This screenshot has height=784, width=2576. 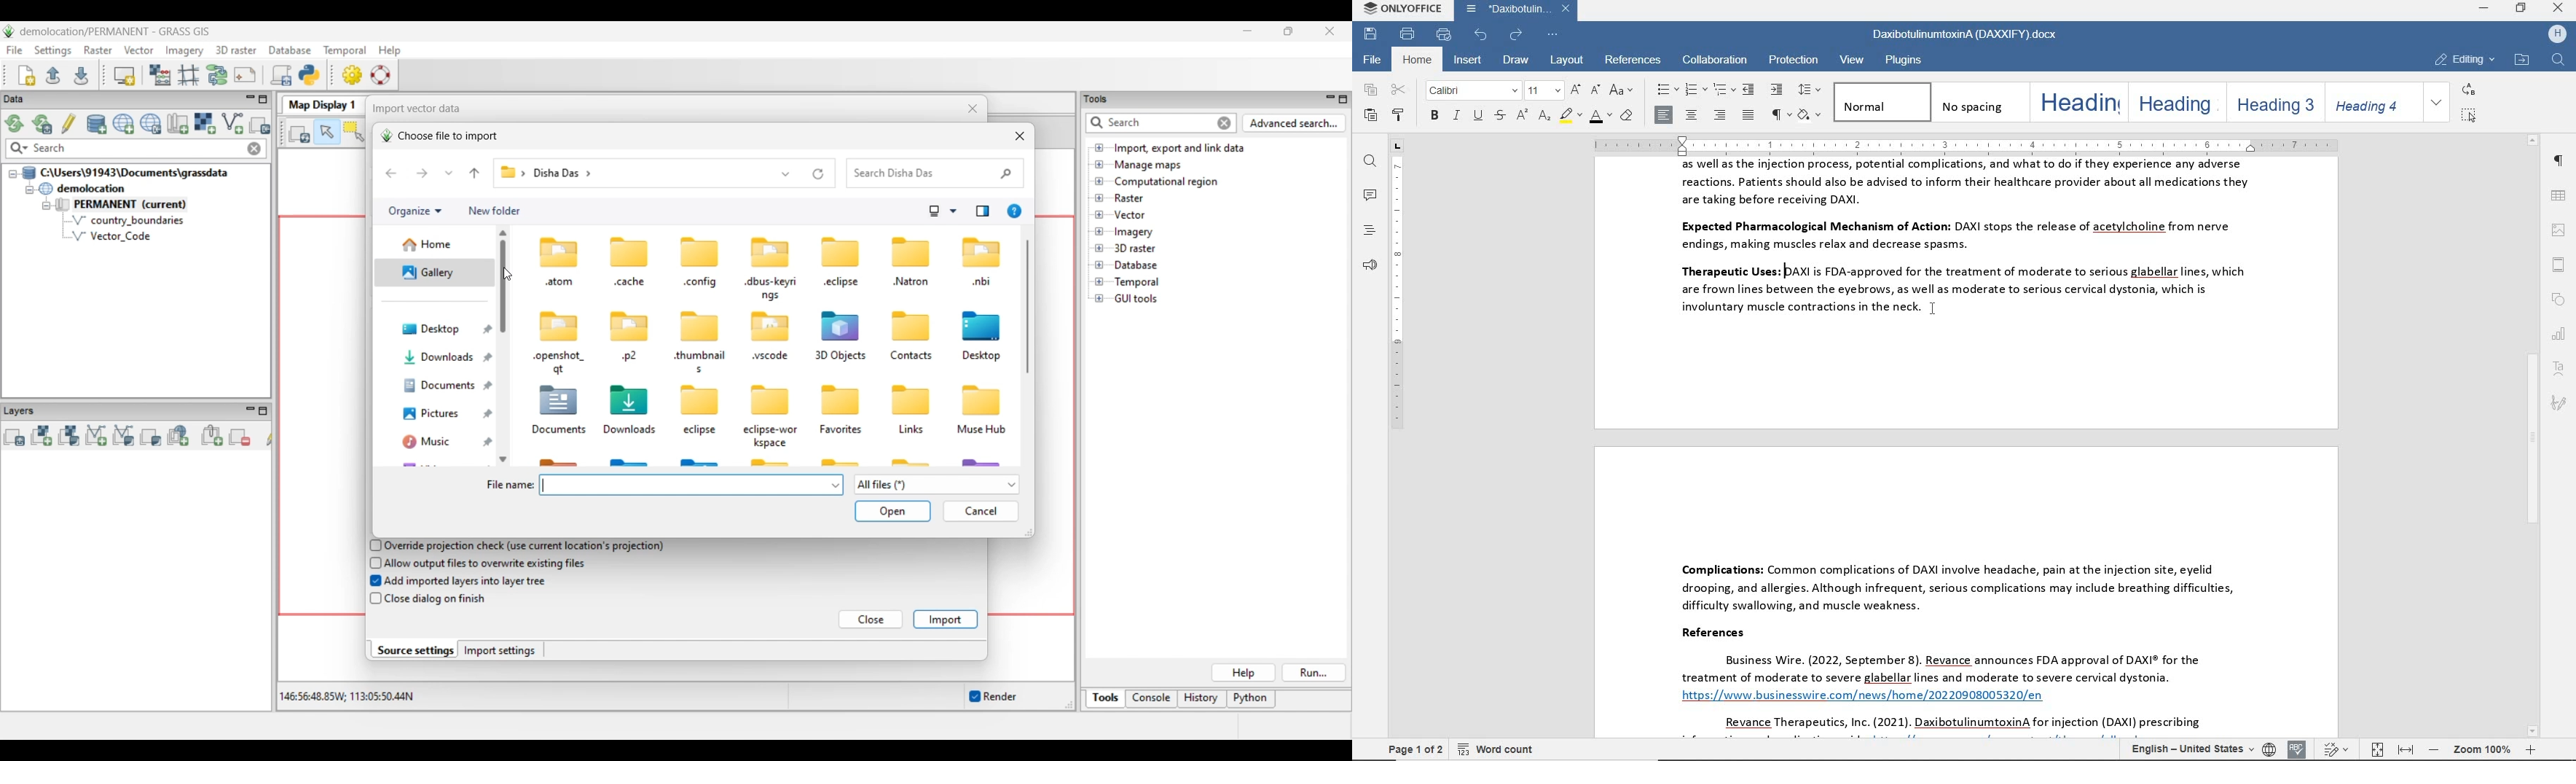 What do you see at coordinates (2467, 89) in the screenshot?
I see `replace` at bounding box center [2467, 89].